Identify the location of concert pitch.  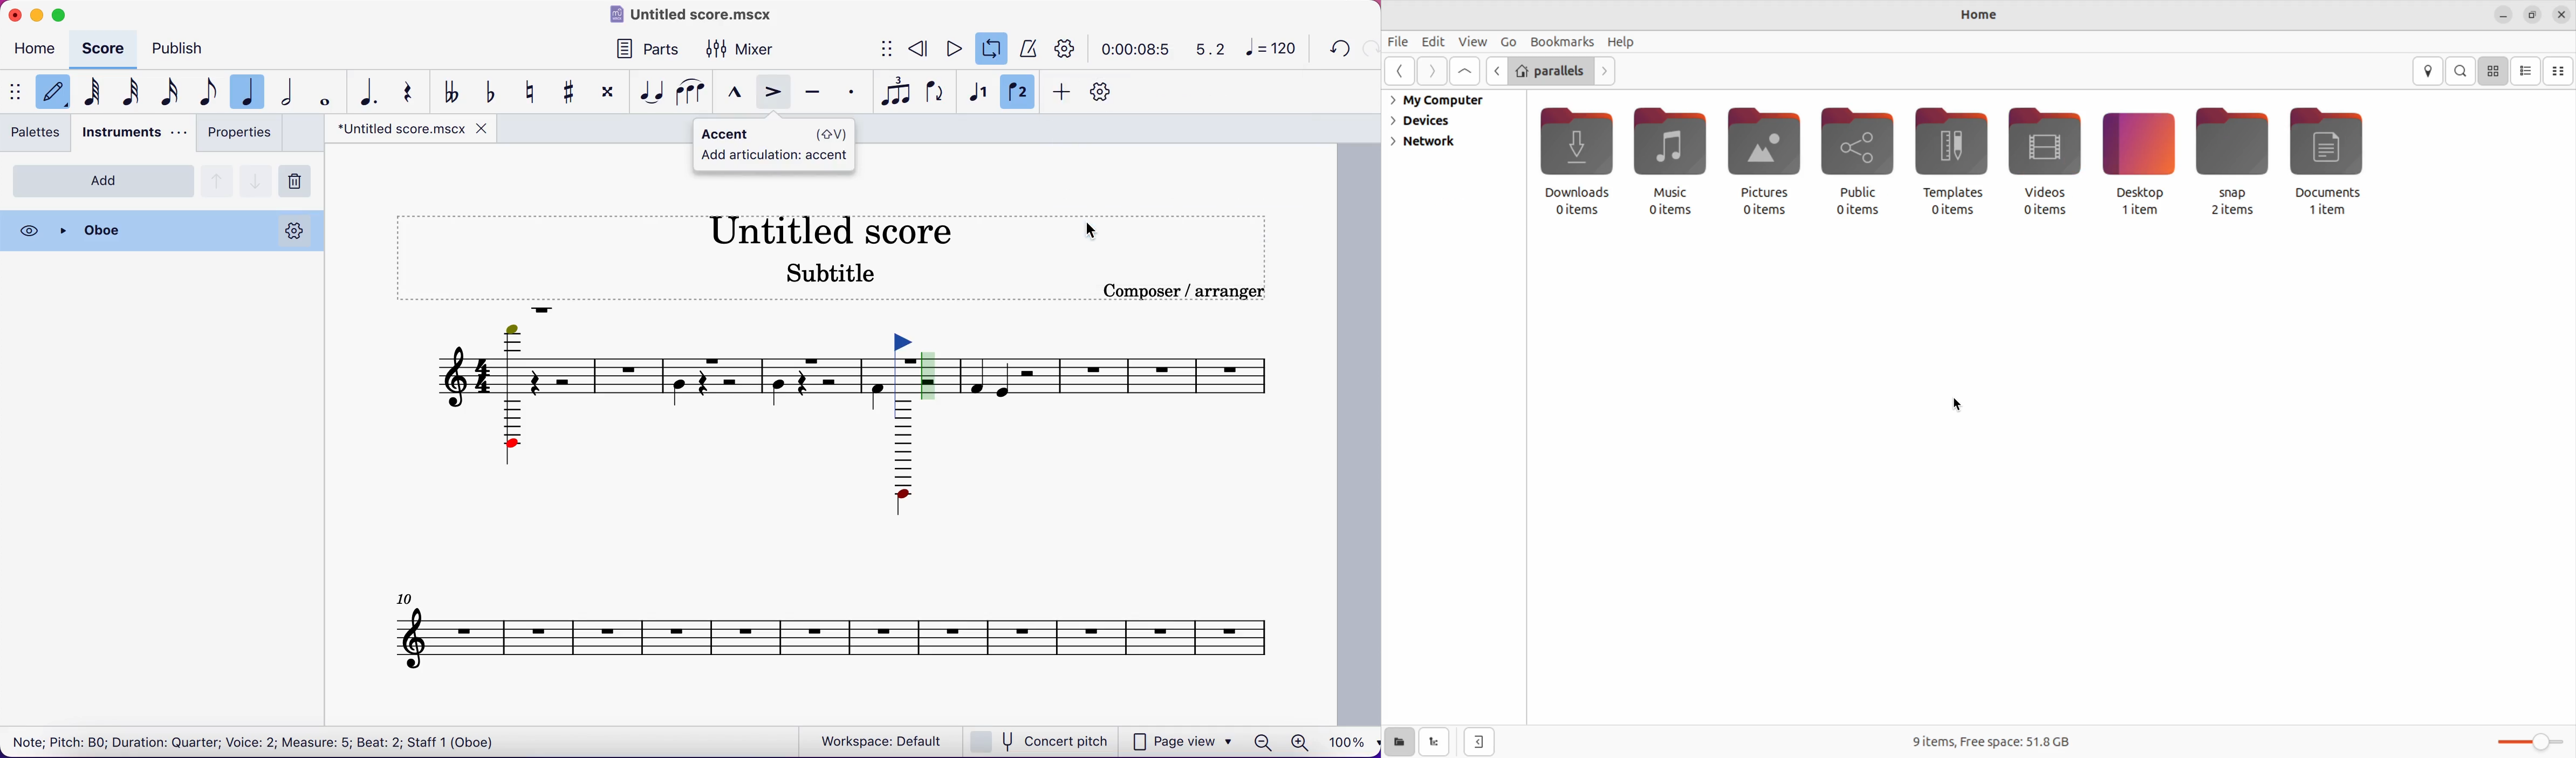
(1043, 741).